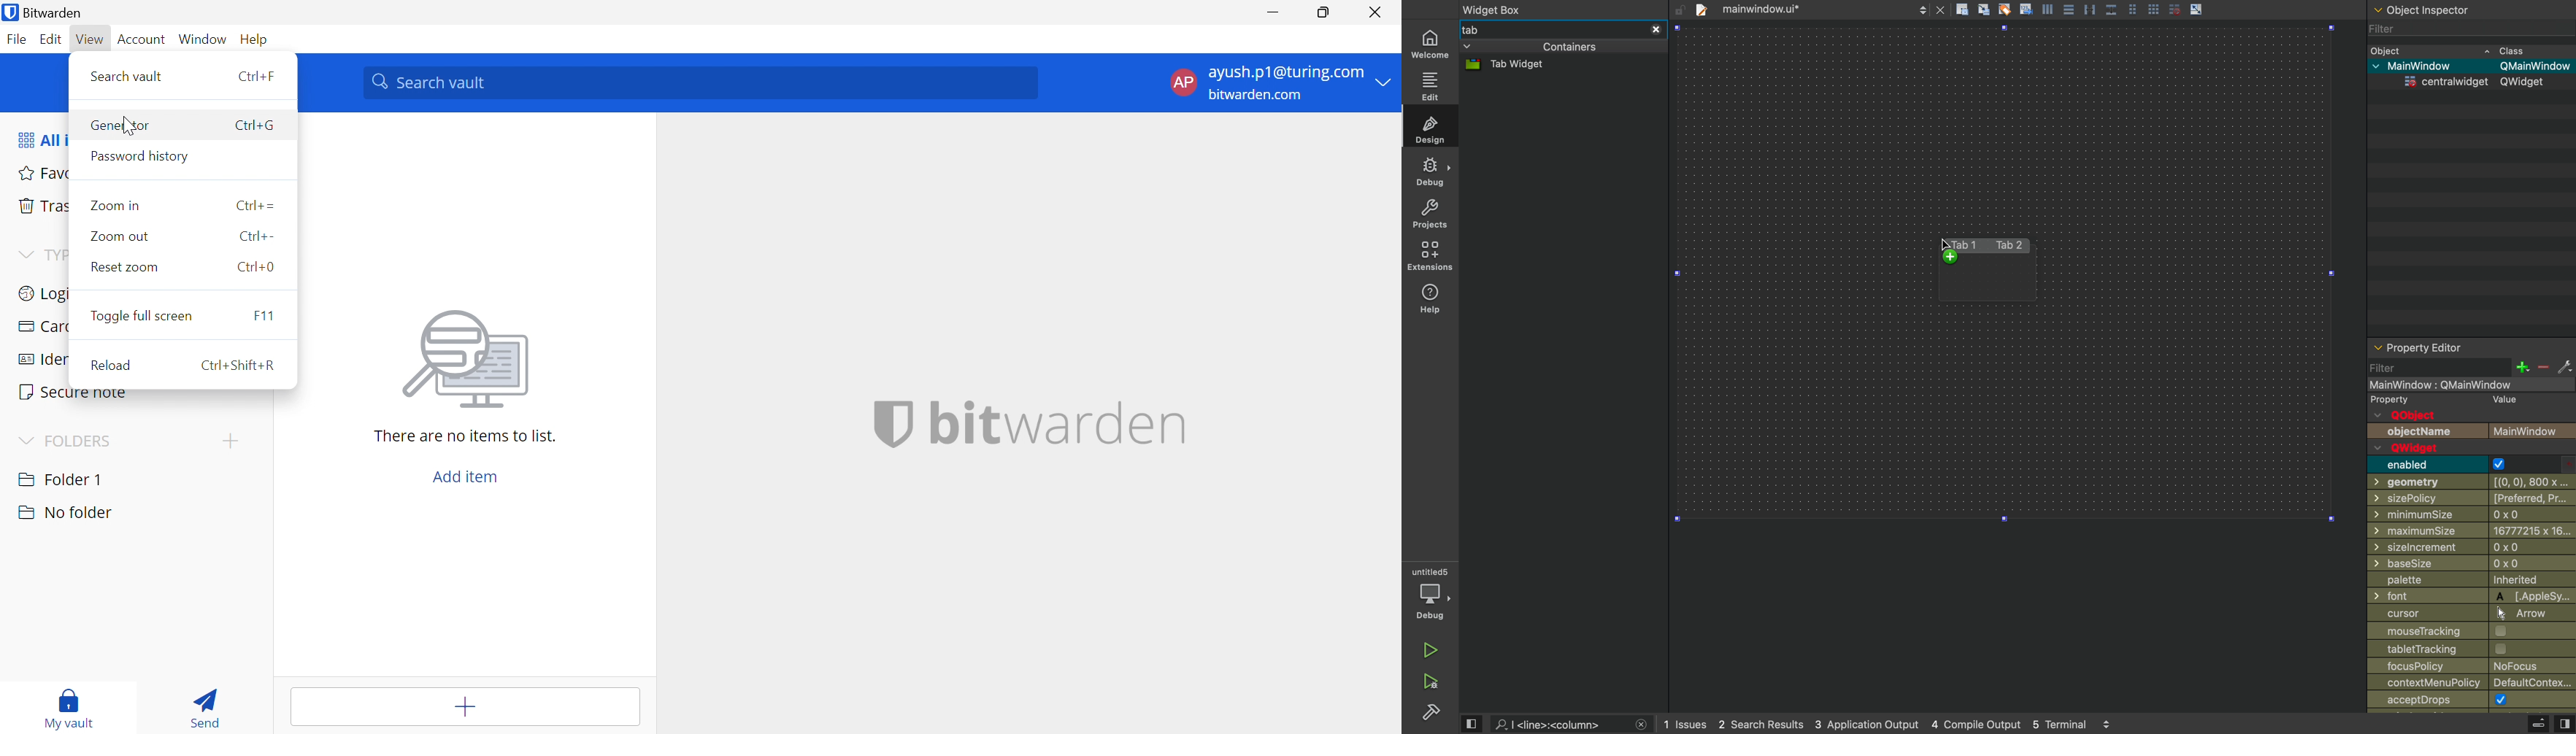  Describe the element at coordinates (2392, 368) in the screenshot. I see `filter` at that location.